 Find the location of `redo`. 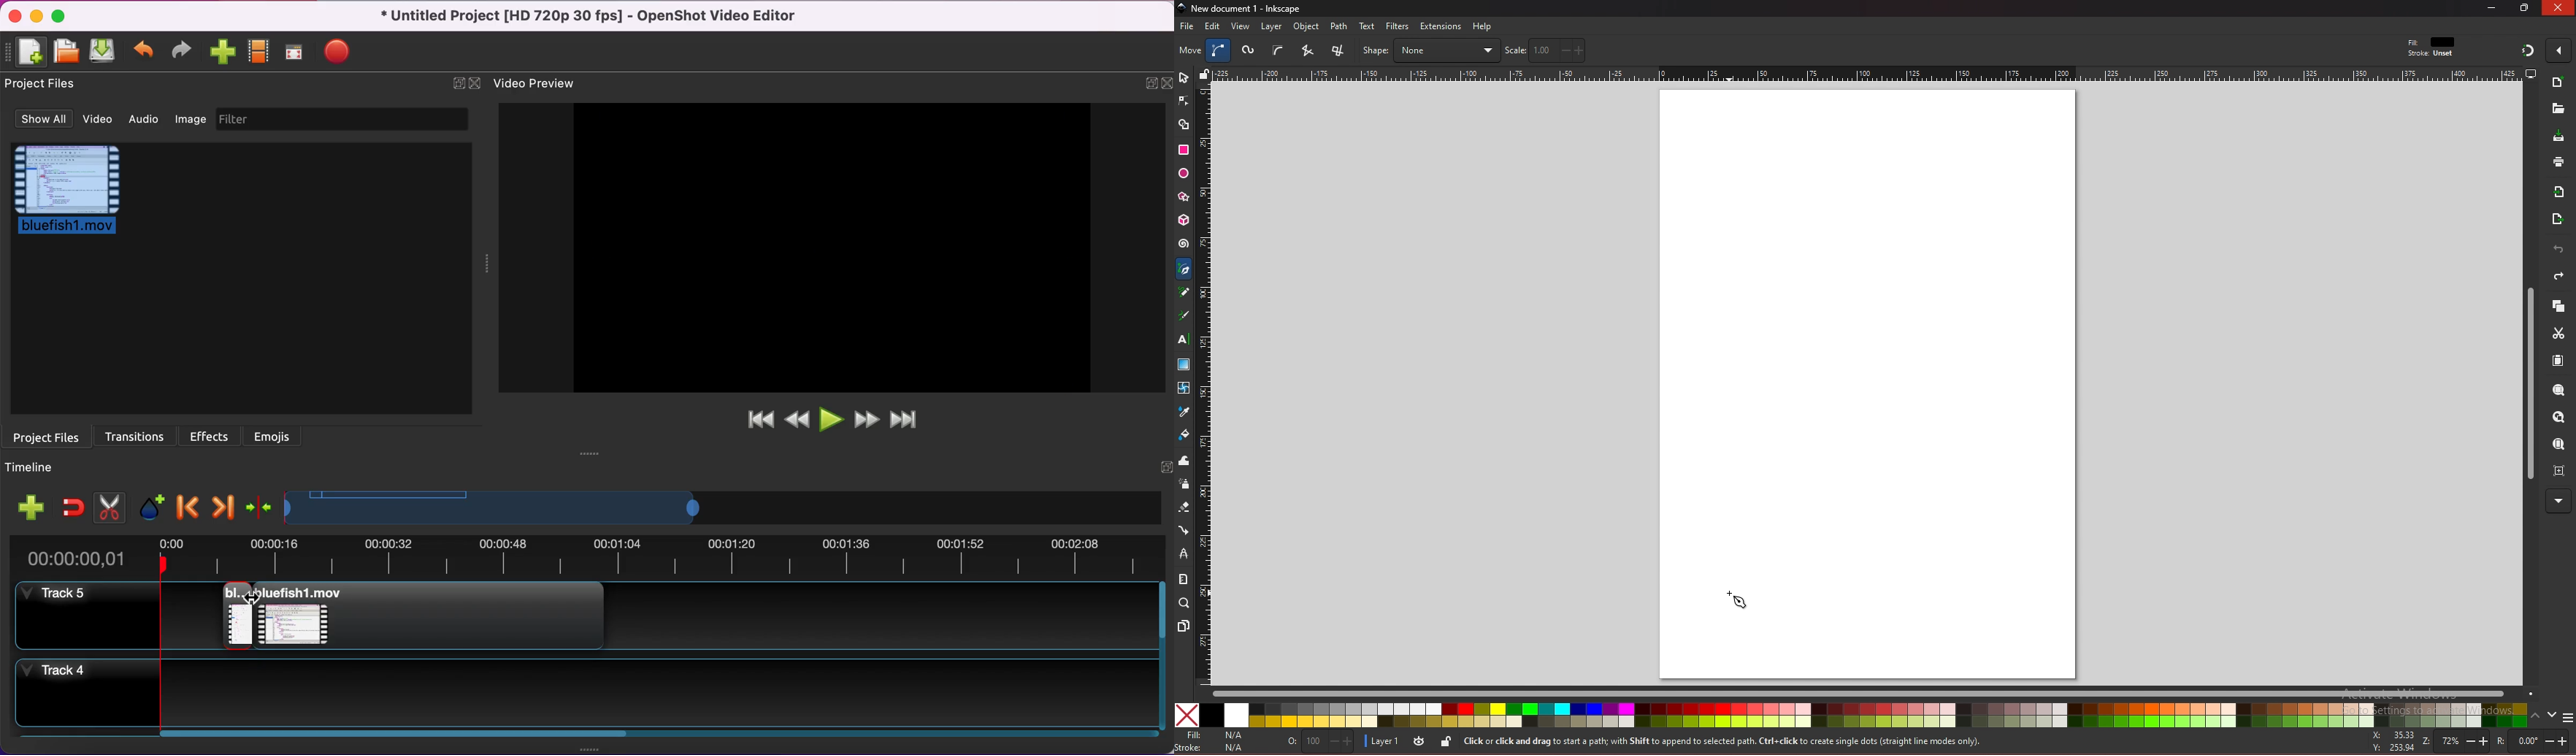

redo is located at coordinates (185, 53).